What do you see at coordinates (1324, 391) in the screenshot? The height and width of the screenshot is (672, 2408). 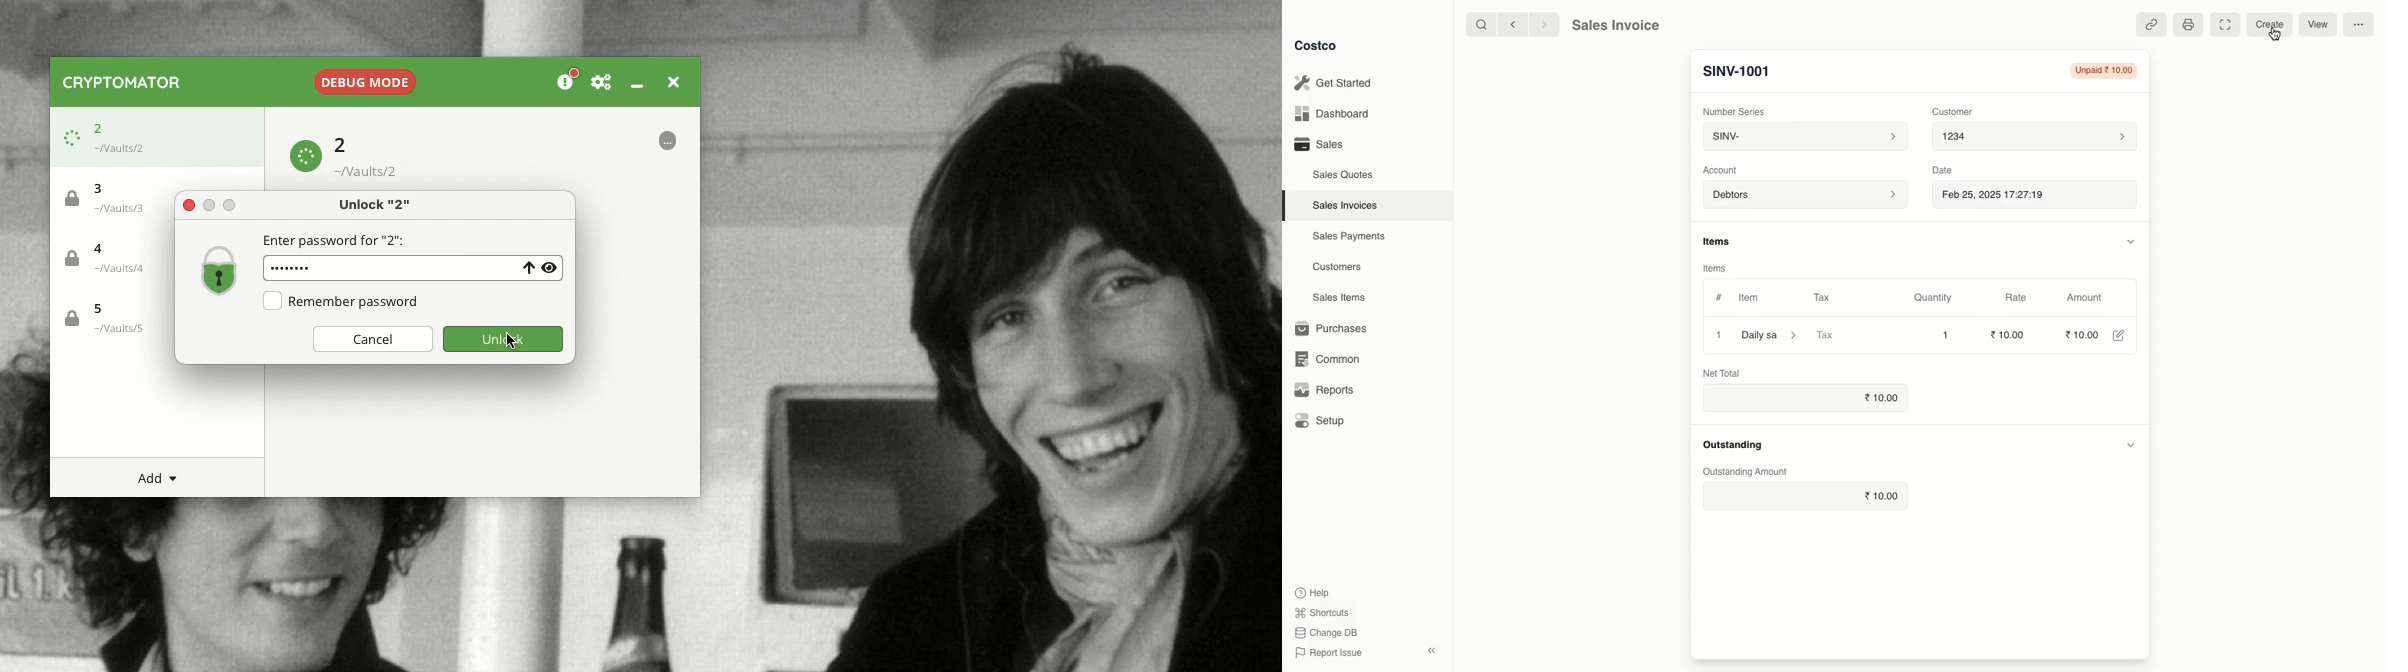 I see `Reports` at bounding box center [1324, 391].